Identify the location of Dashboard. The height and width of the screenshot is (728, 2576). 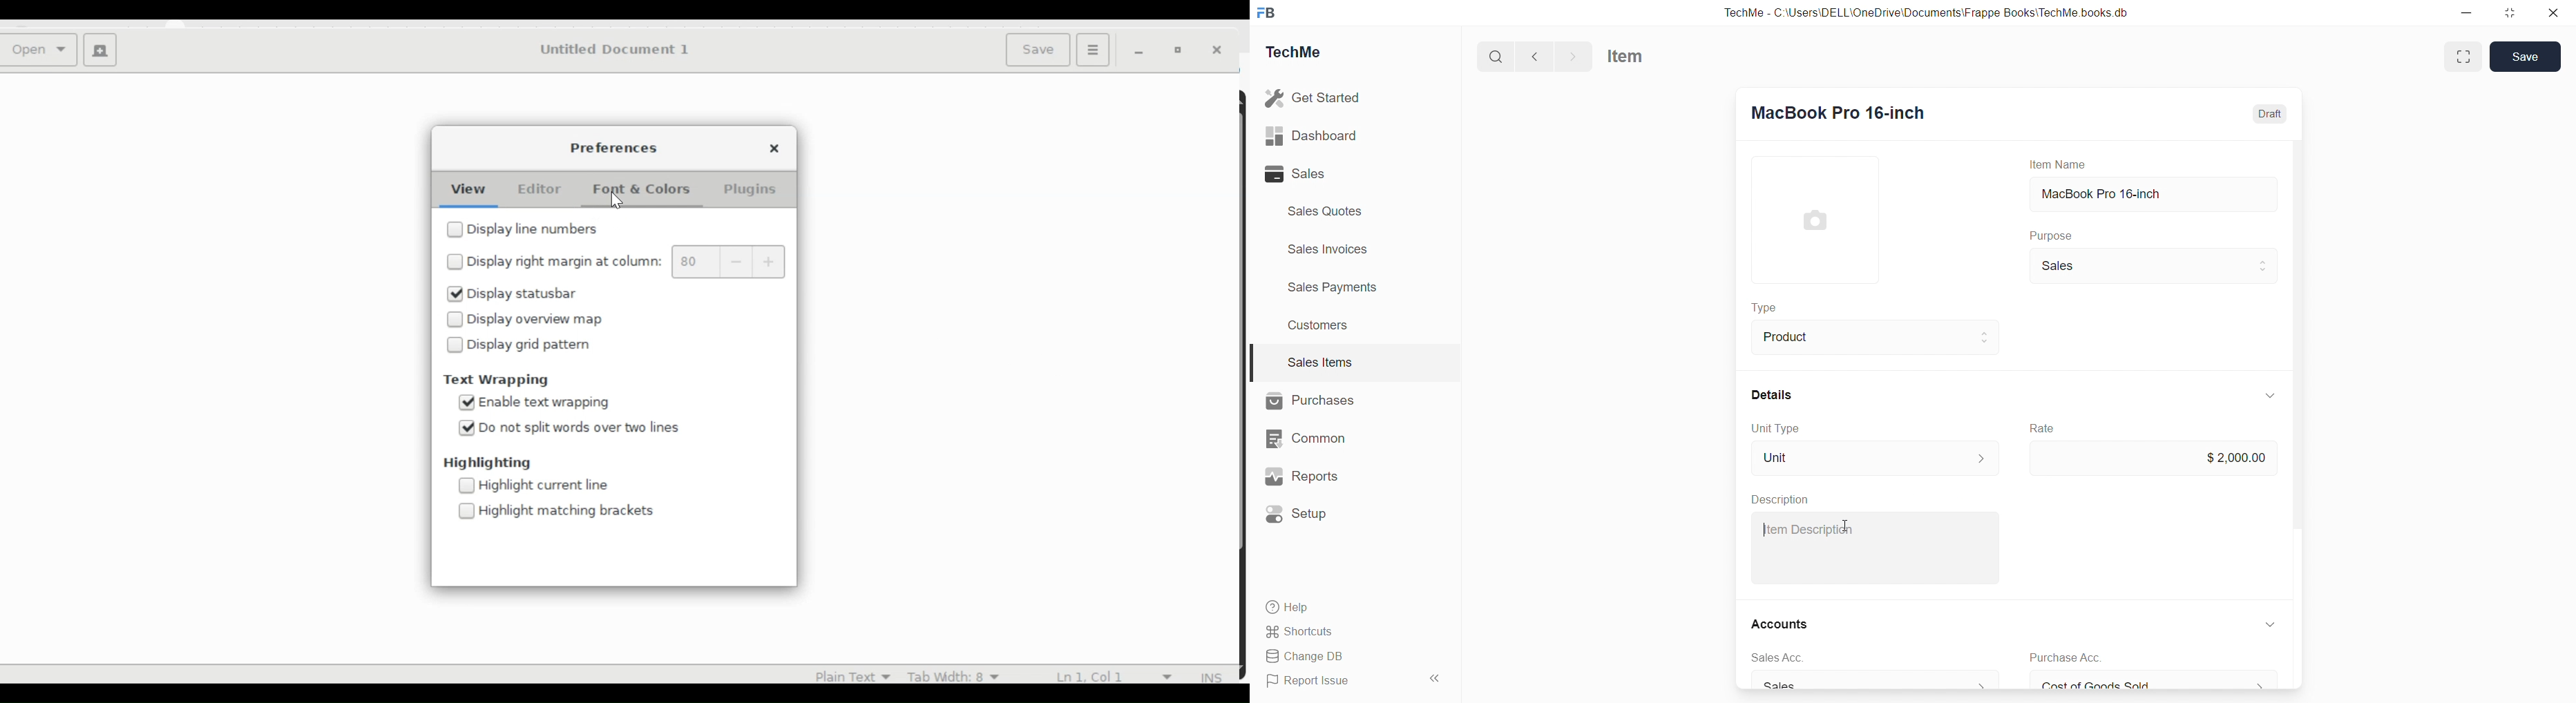
(1312, 135).